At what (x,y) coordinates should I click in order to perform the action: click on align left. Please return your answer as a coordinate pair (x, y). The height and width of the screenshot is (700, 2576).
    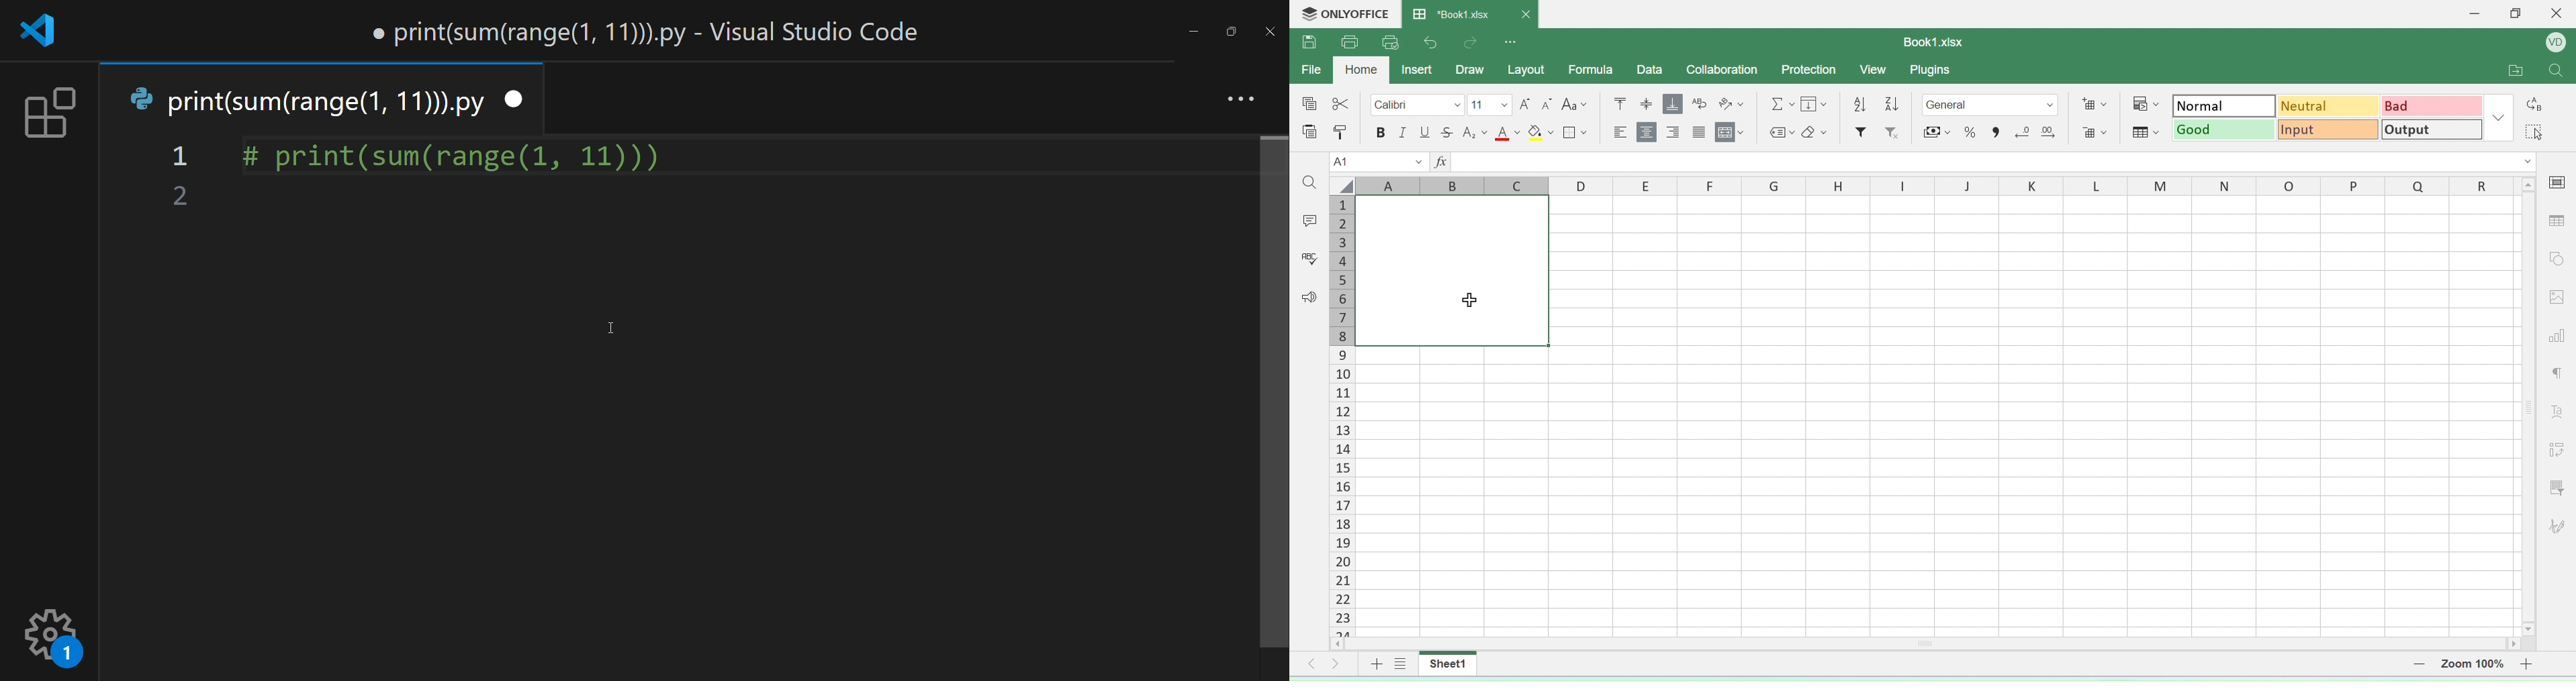
    Looking at the image, I should click on (1618, 133).